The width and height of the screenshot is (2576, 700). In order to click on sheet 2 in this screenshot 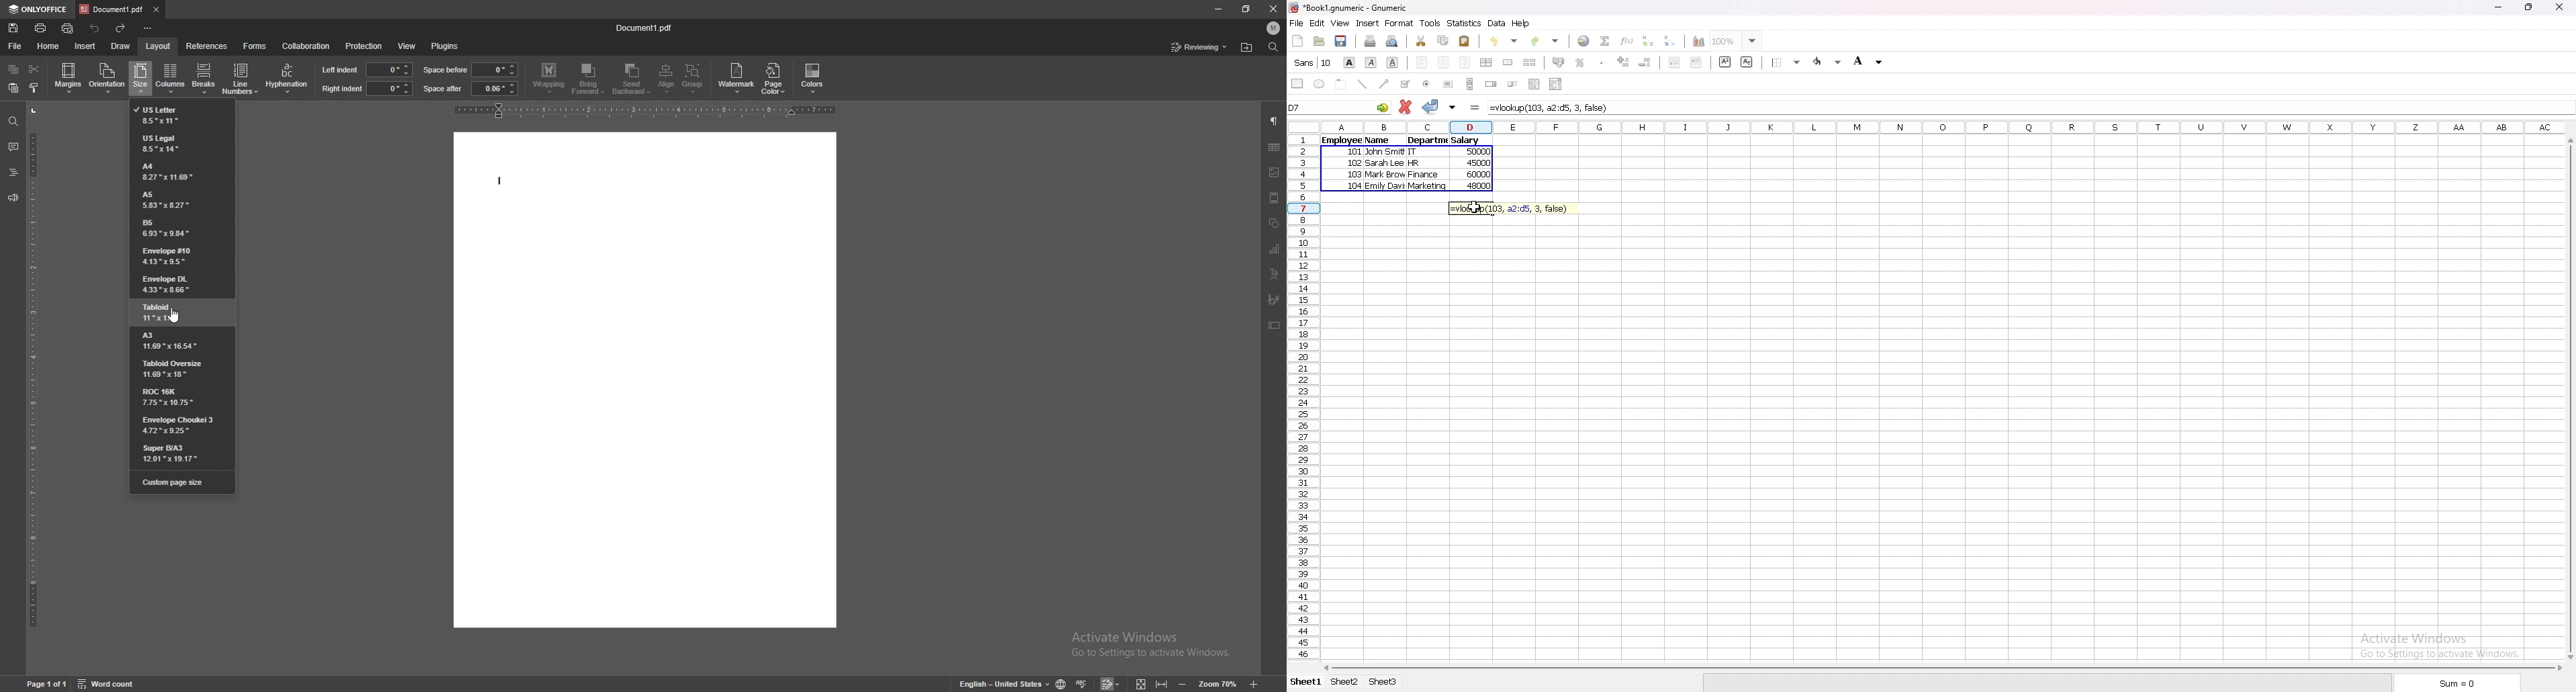, I will do `click(1346, 683)`.